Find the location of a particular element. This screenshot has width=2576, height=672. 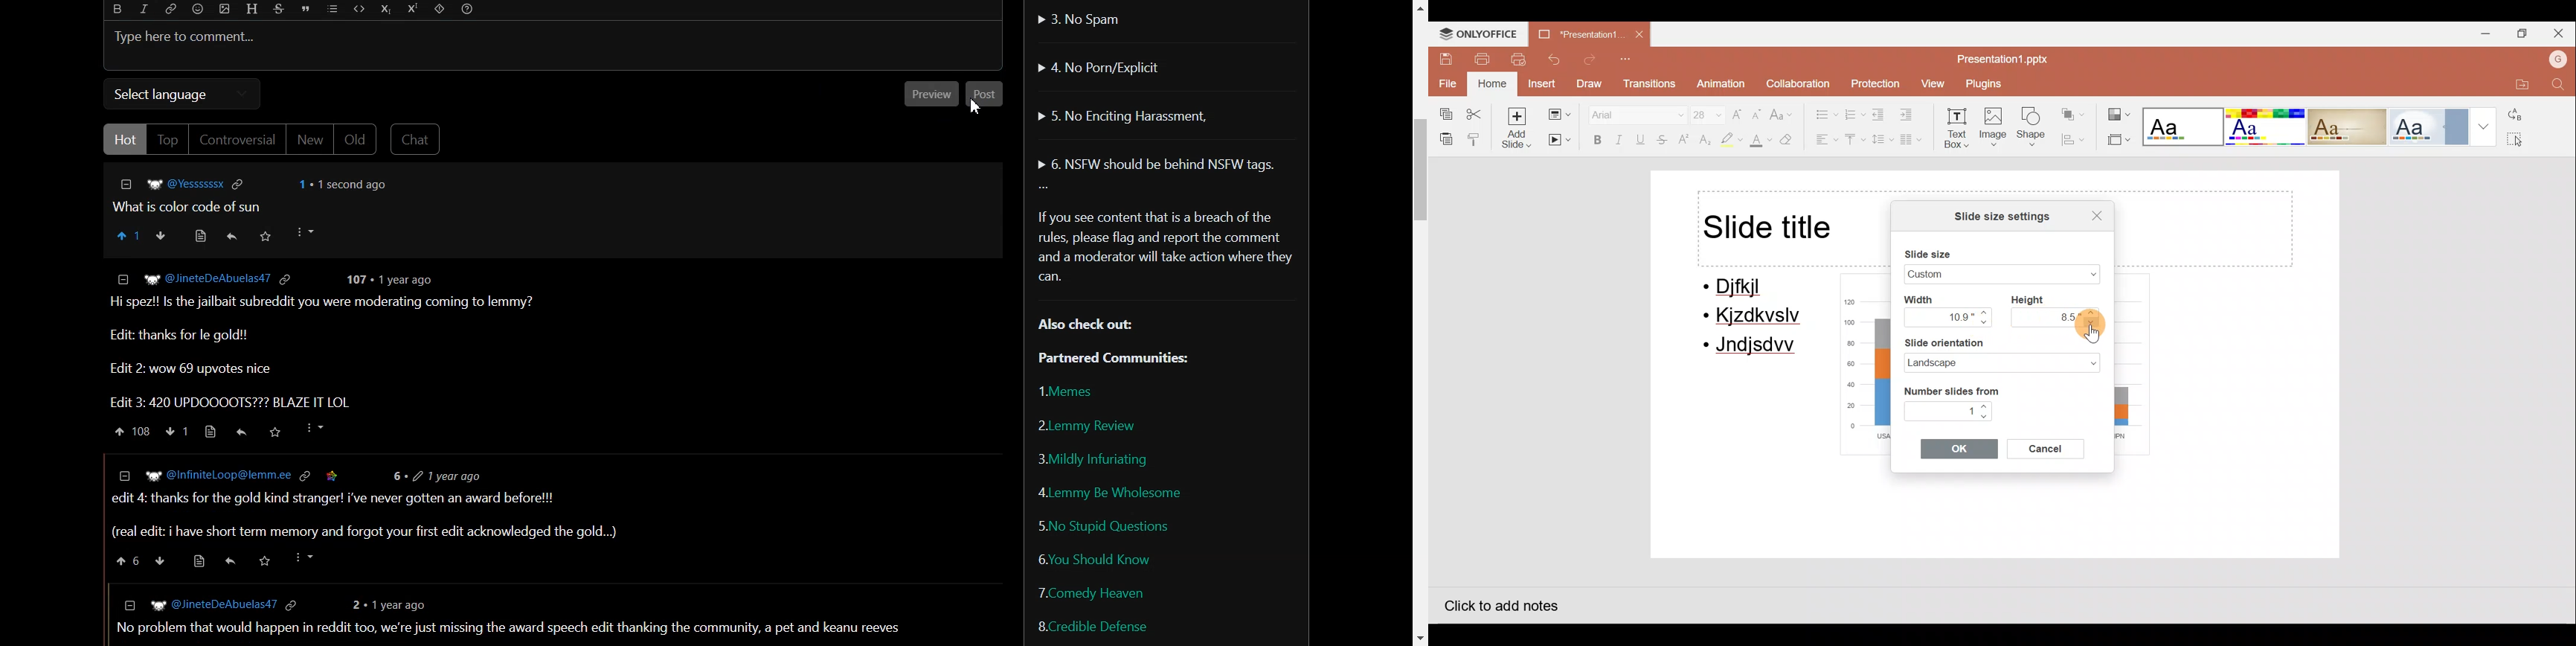

1 + 1 second ago is located at coordinates (345, 185).